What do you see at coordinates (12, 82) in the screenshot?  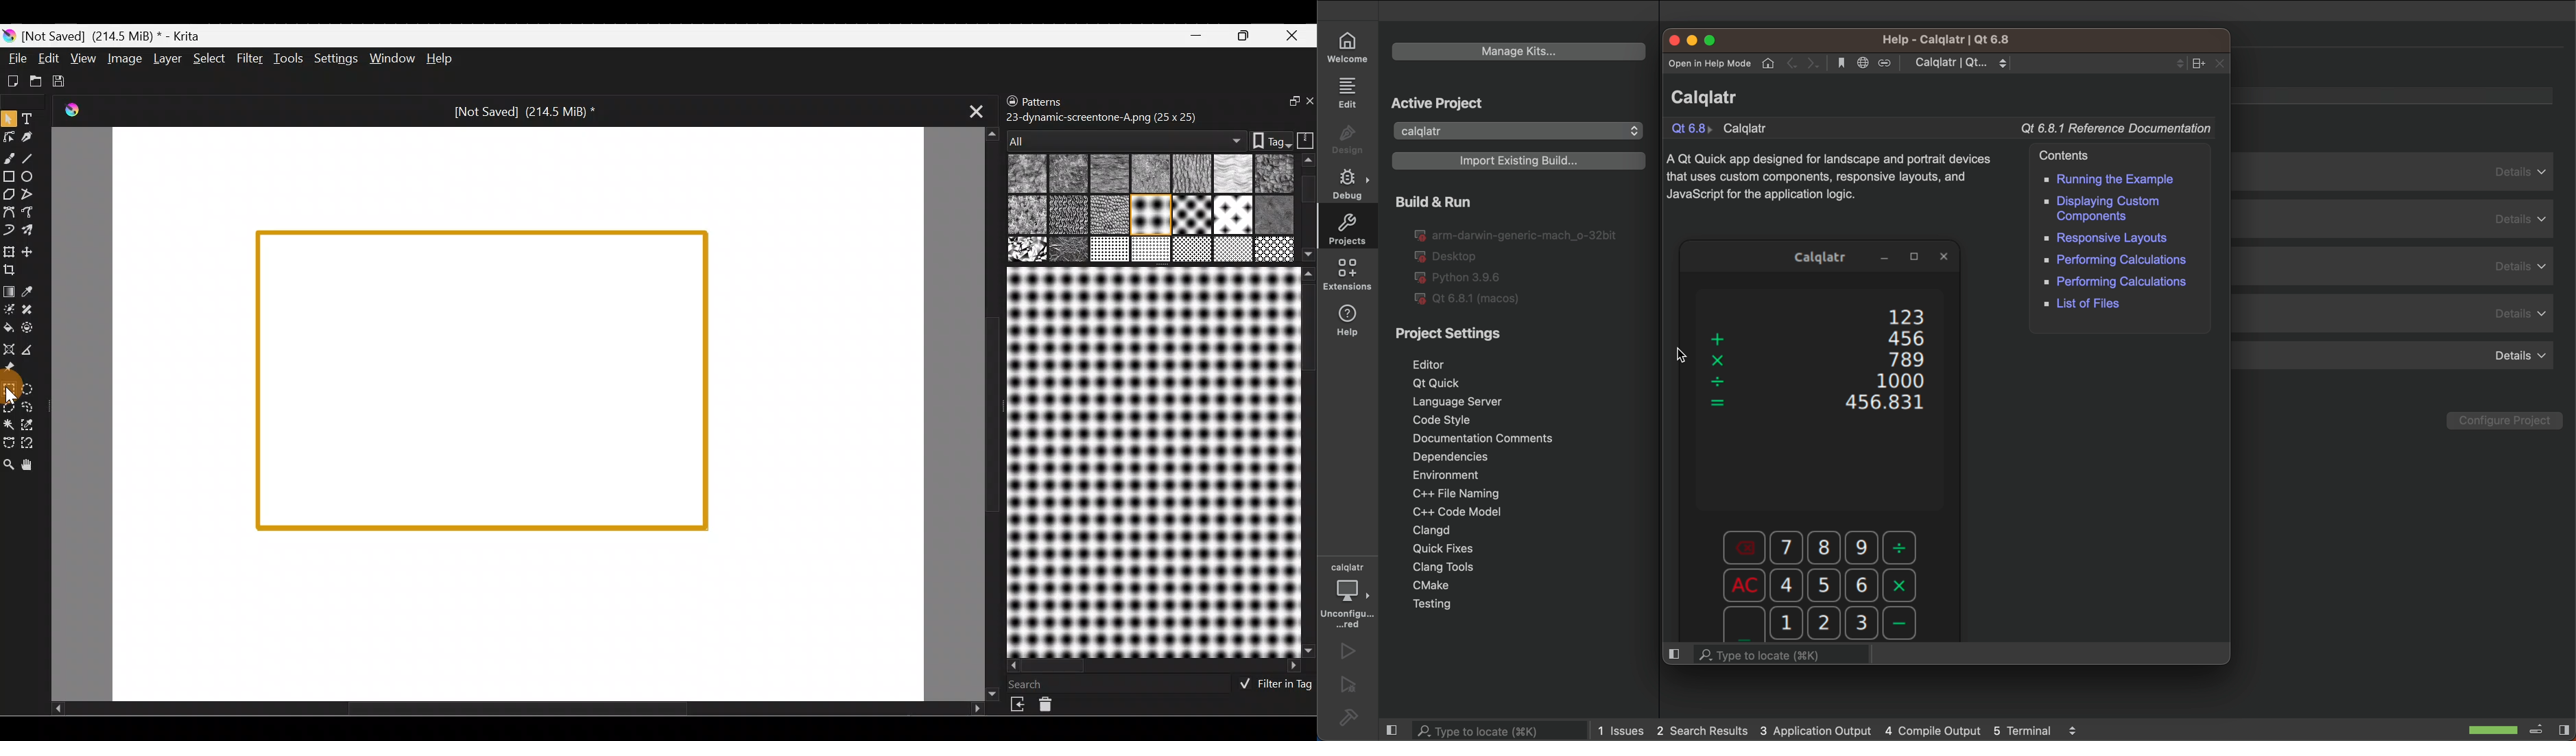 I see `Create new document` at bounding box center [12, 82].